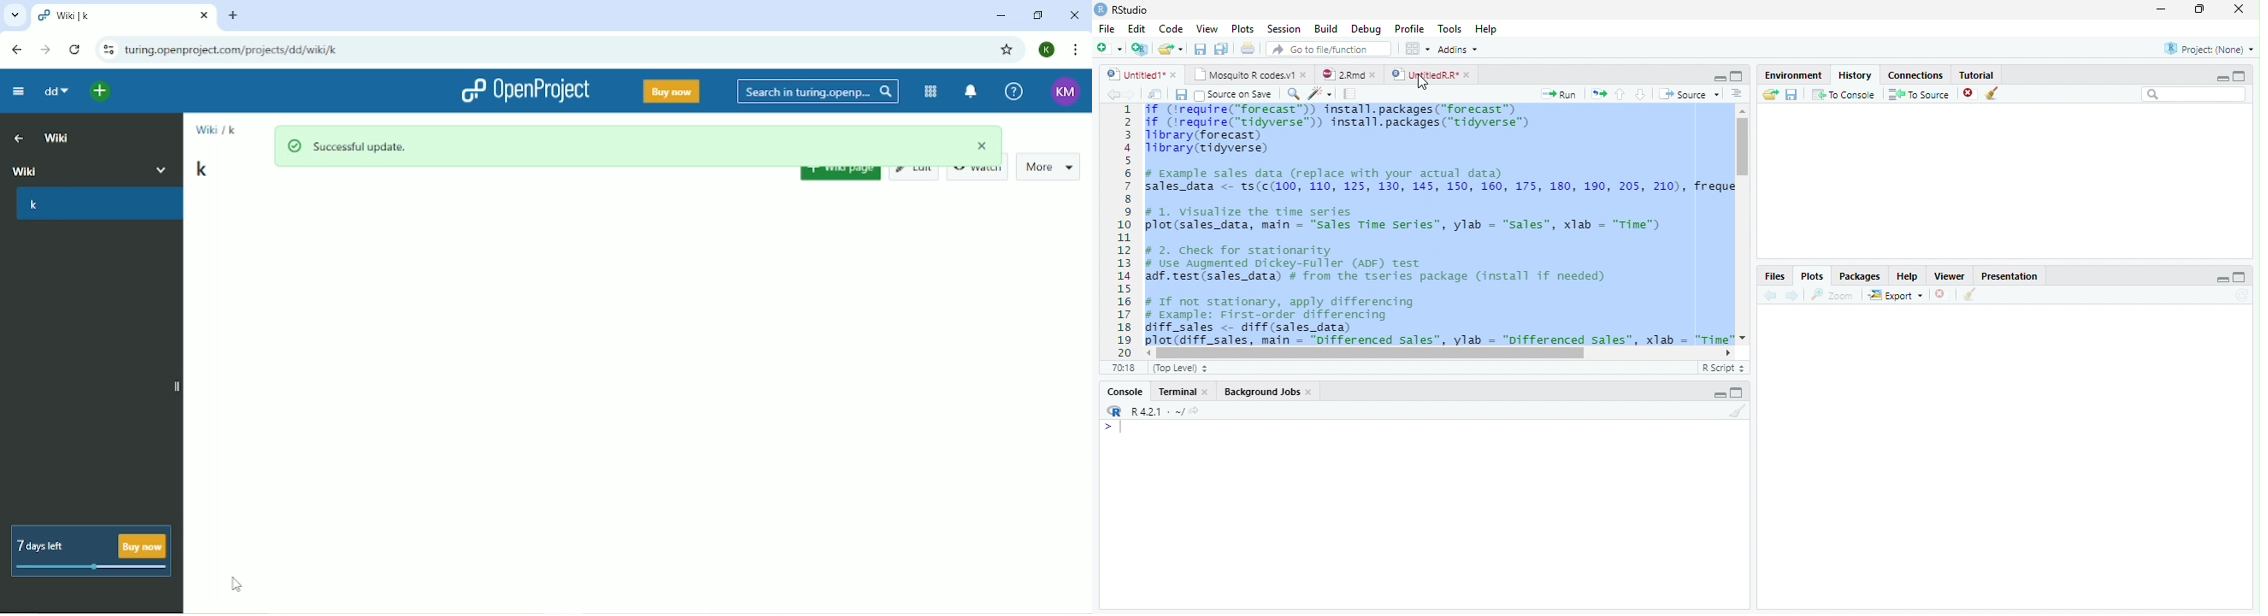 The height and width of the screenshot is (616, 2268). Describe the element at coordinates (913, 170) in the screenshot. I see `Edit` at that location.